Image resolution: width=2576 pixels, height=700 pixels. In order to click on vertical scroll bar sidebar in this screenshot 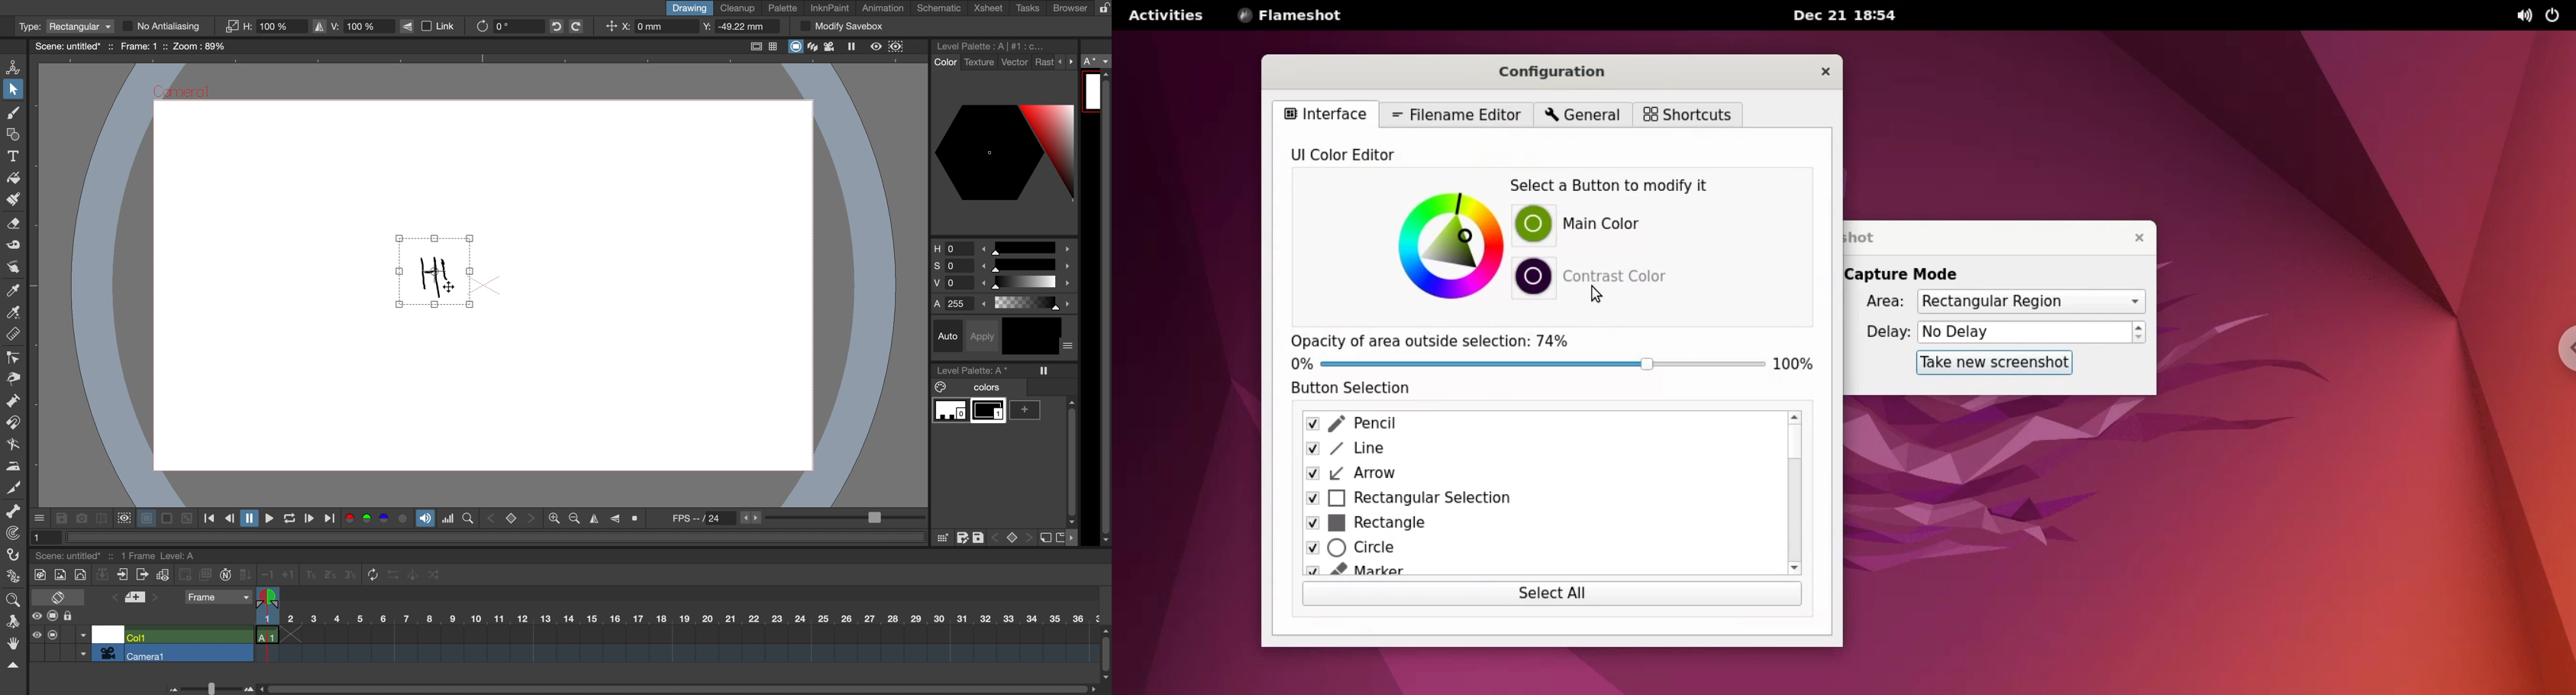, I will do `click(1070, 458)`.